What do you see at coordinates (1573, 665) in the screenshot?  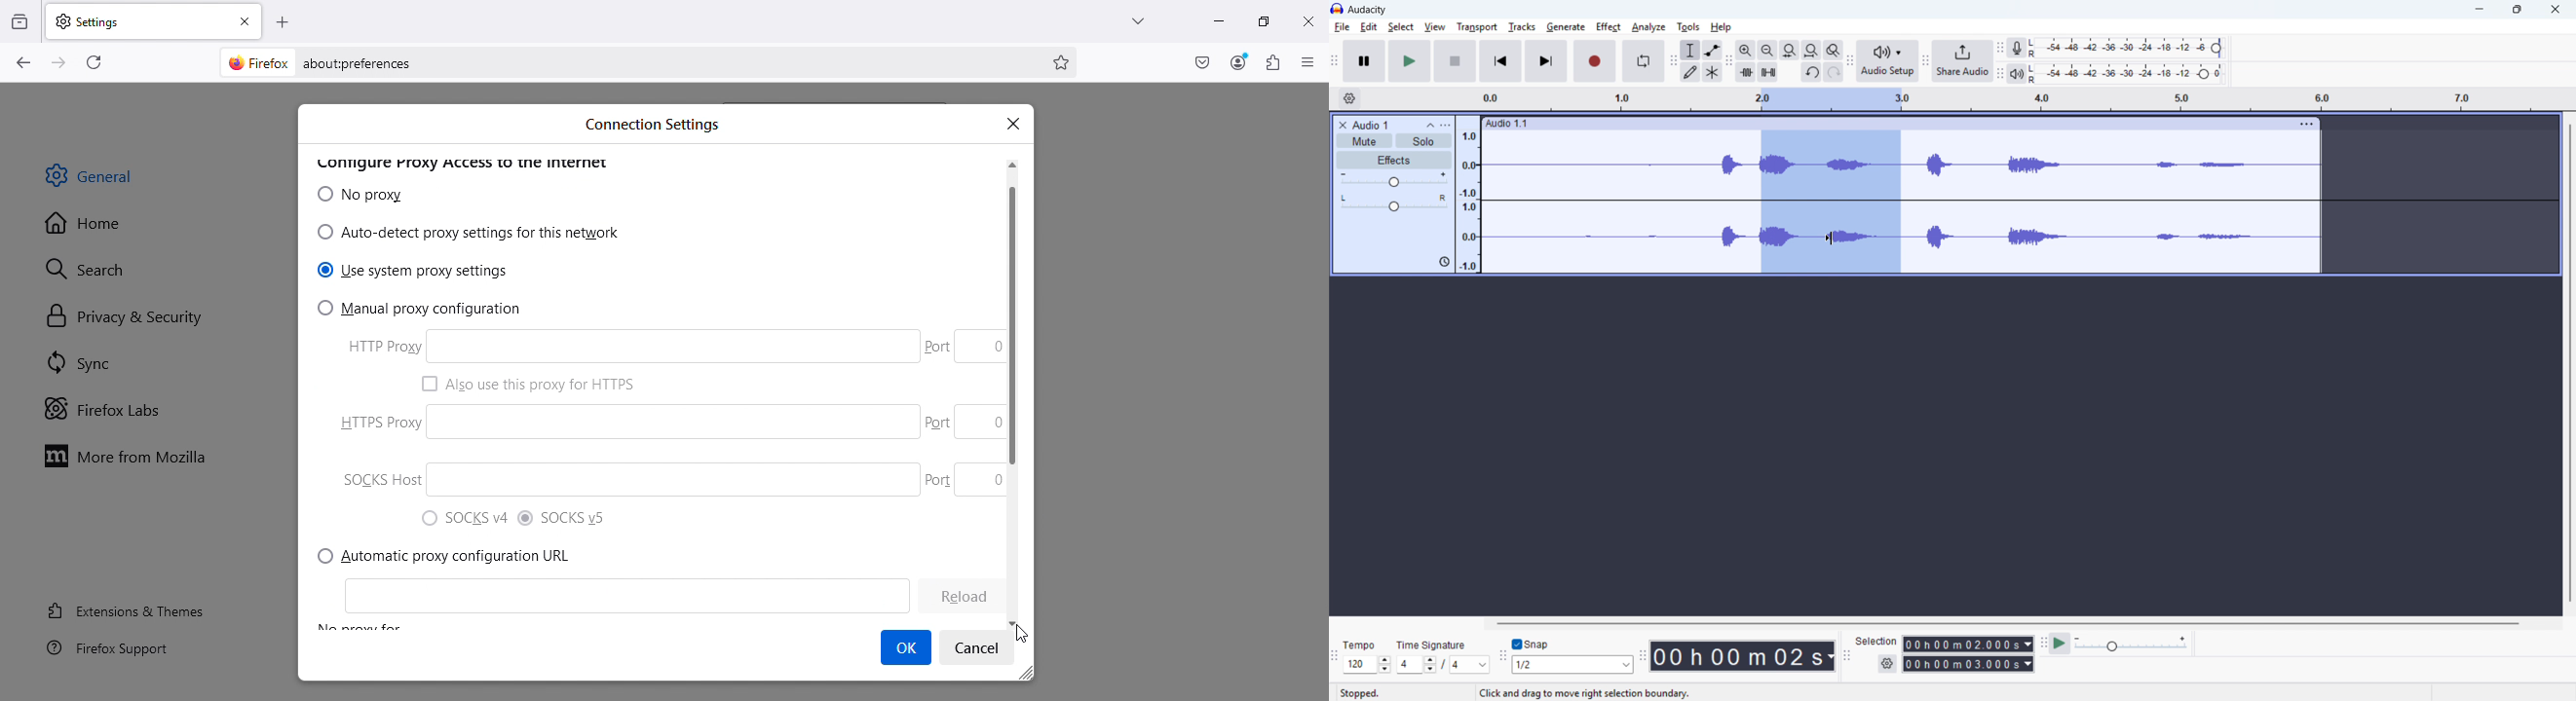 I see `Set snapping` at bounding box center [1573, 665].